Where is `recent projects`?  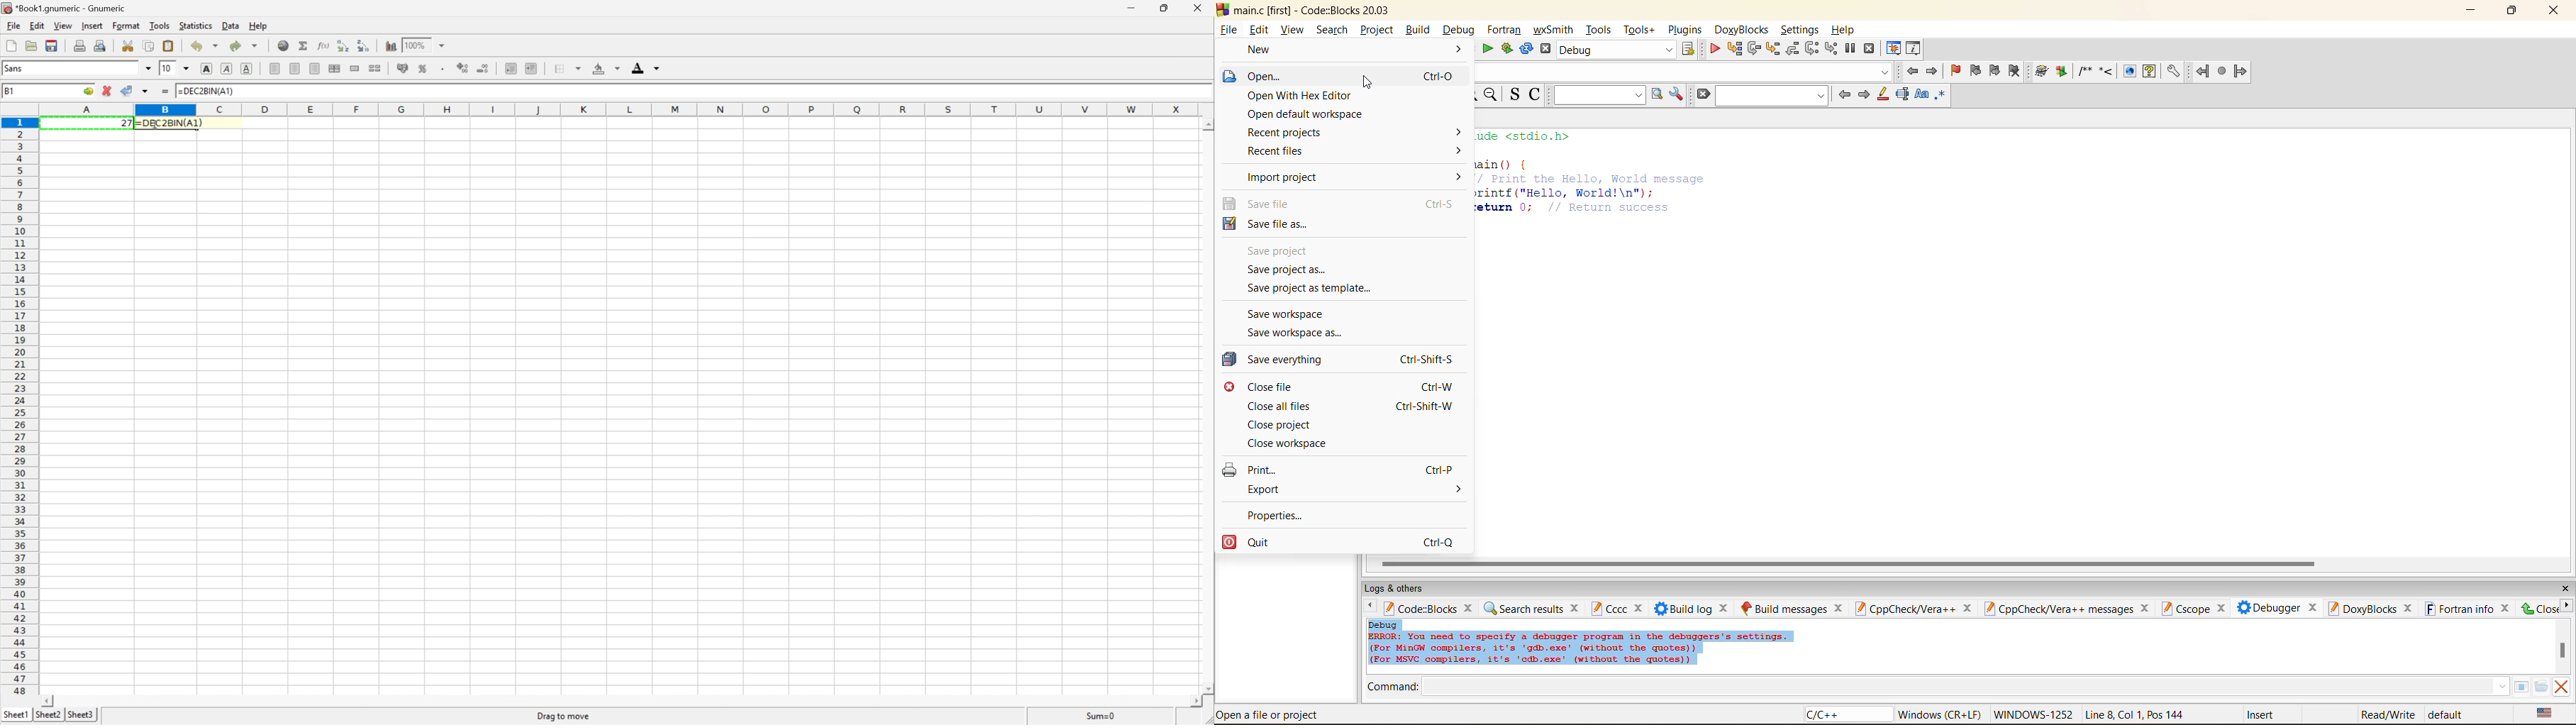 recent projects is located at coordinates (1355, 133).